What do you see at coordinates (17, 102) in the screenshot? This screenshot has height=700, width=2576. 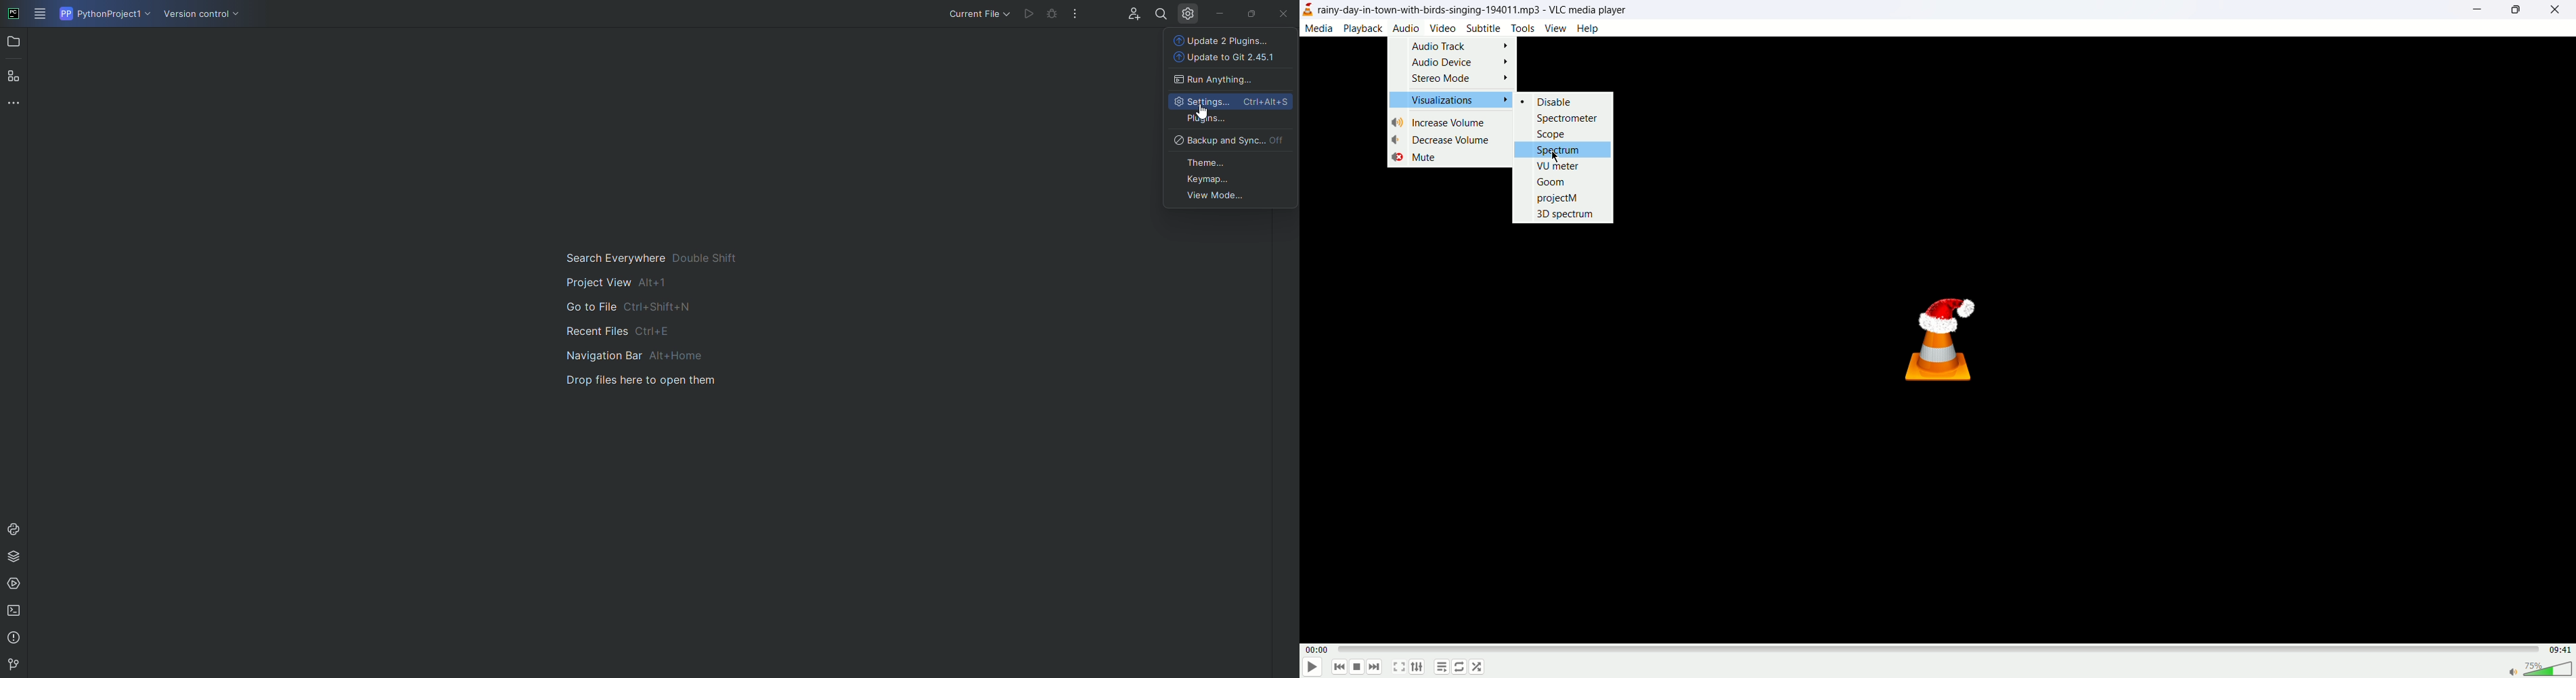 I see `More Tools` at bounding box center [17, 102].